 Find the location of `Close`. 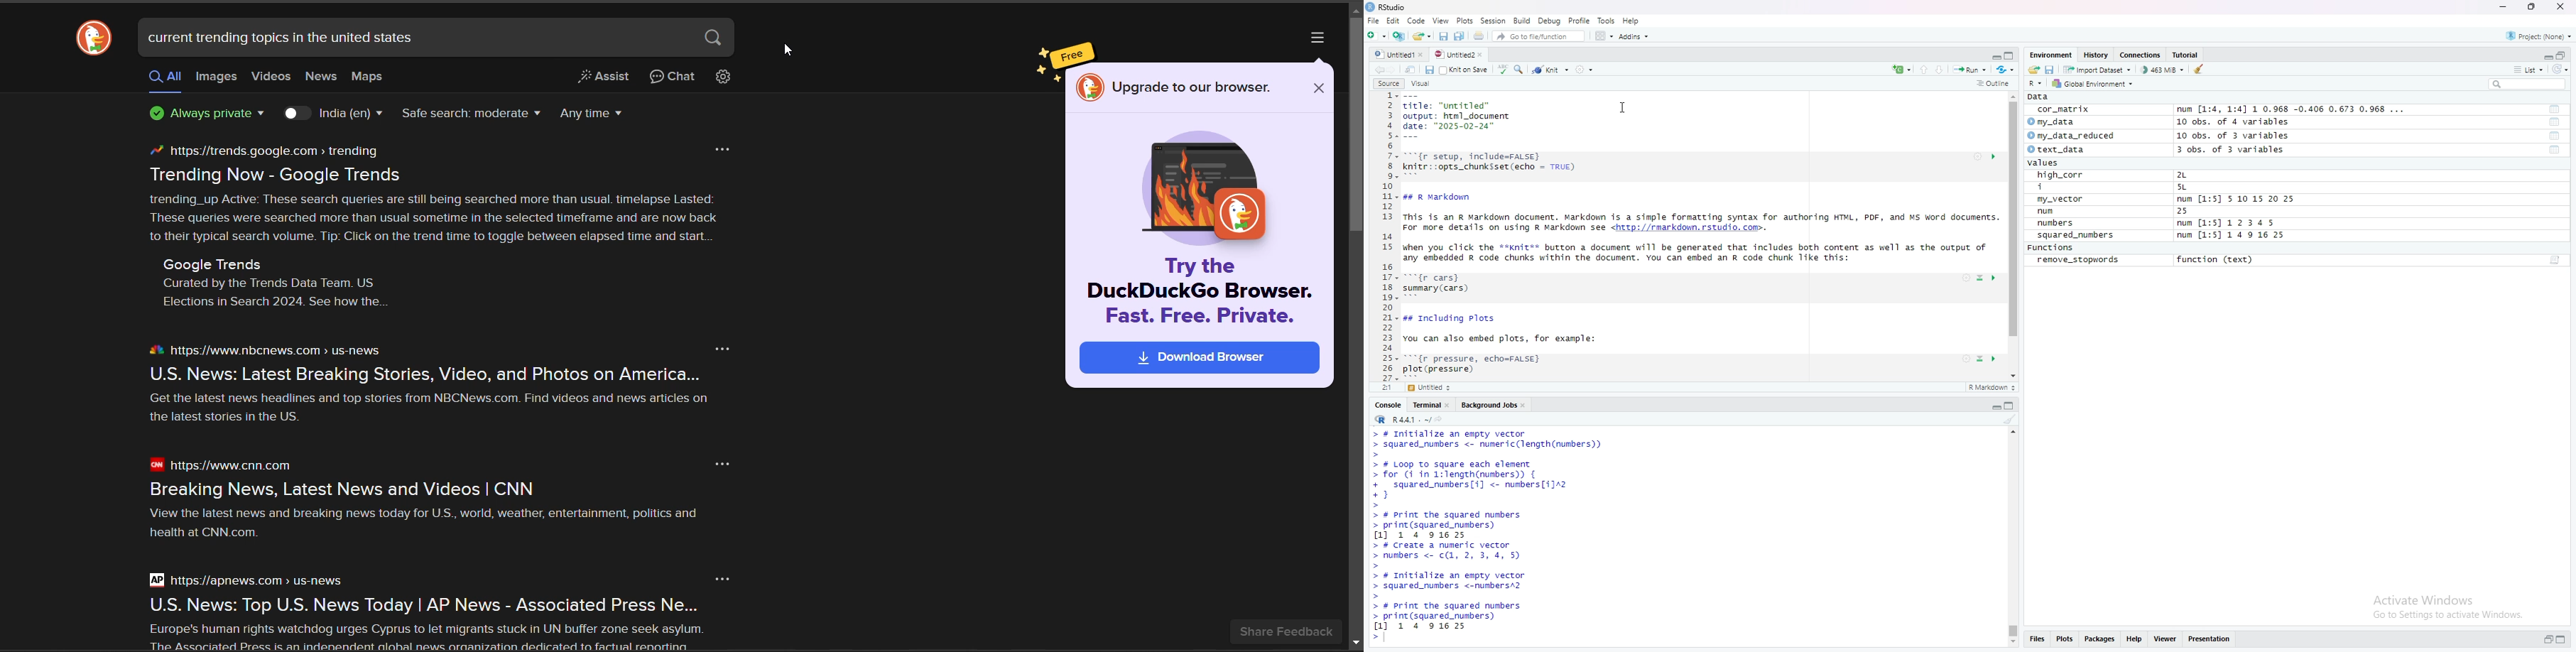

Close is located at coordinates (1425, 53).